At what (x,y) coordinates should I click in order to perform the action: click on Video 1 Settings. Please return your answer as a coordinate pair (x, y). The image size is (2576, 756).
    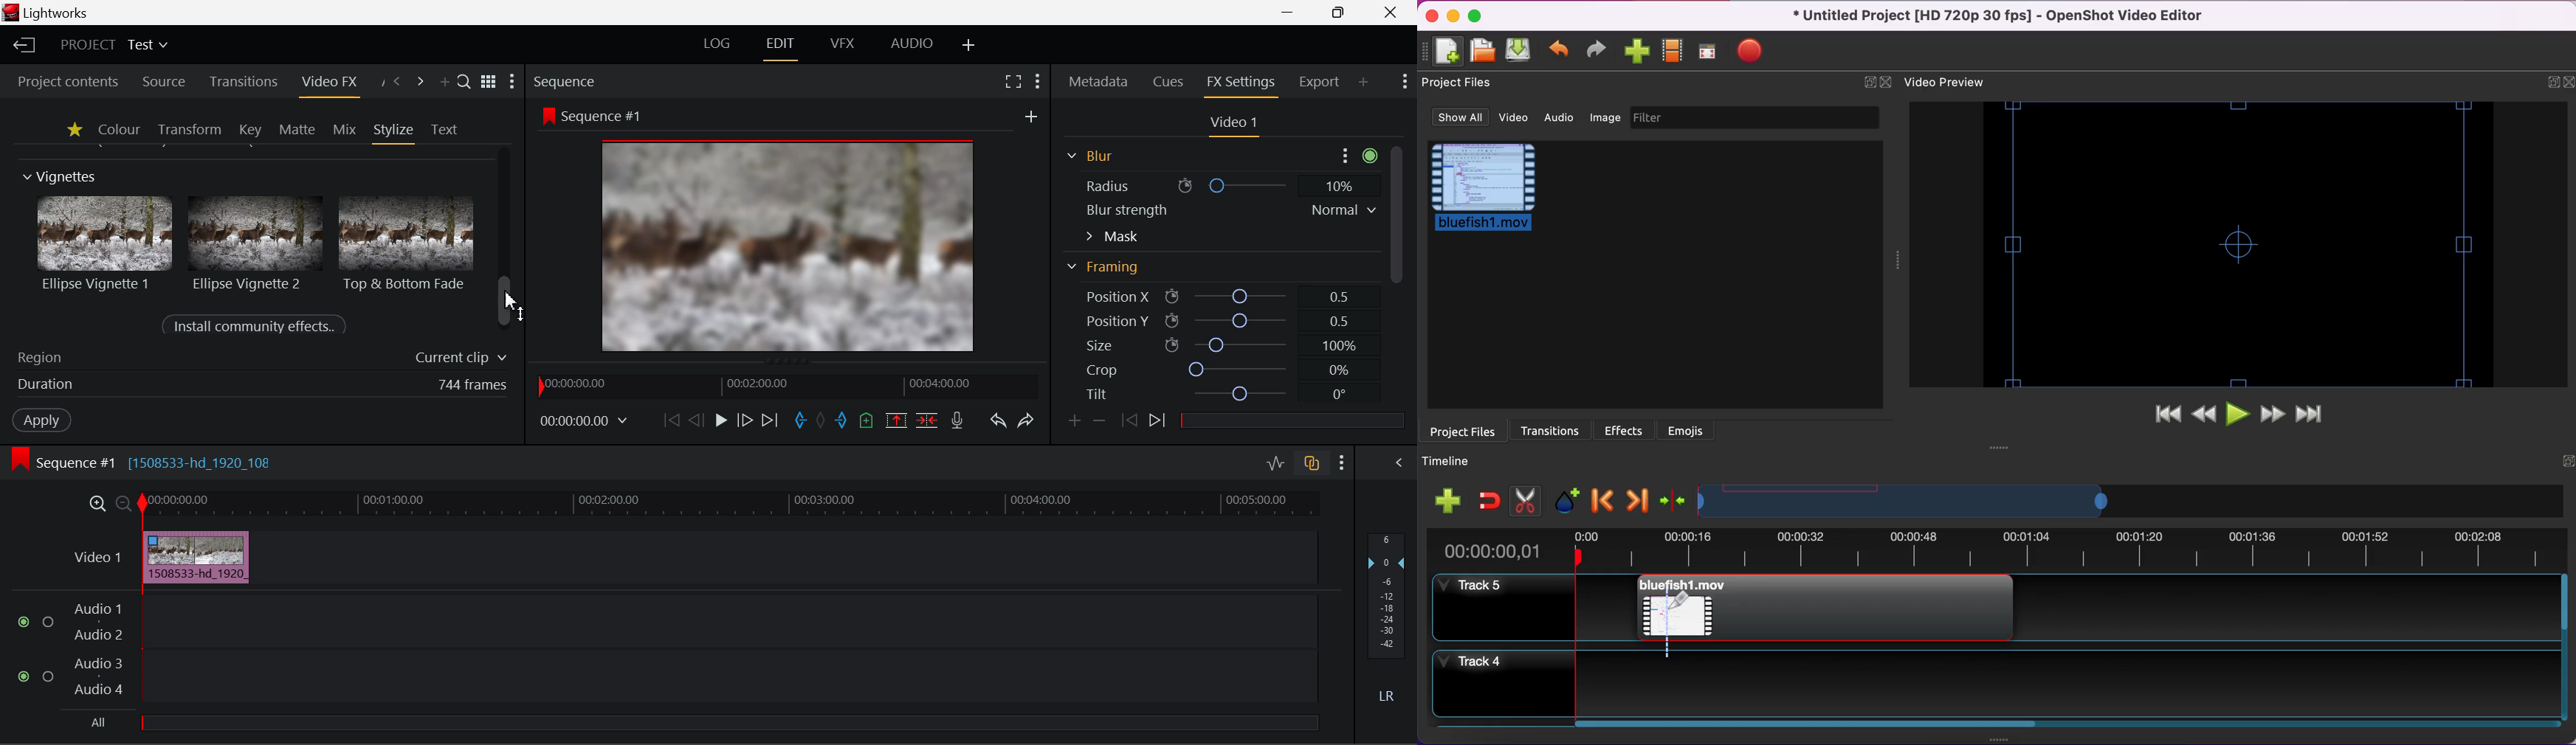
    Looking at the image, I should click on (1234, 124).